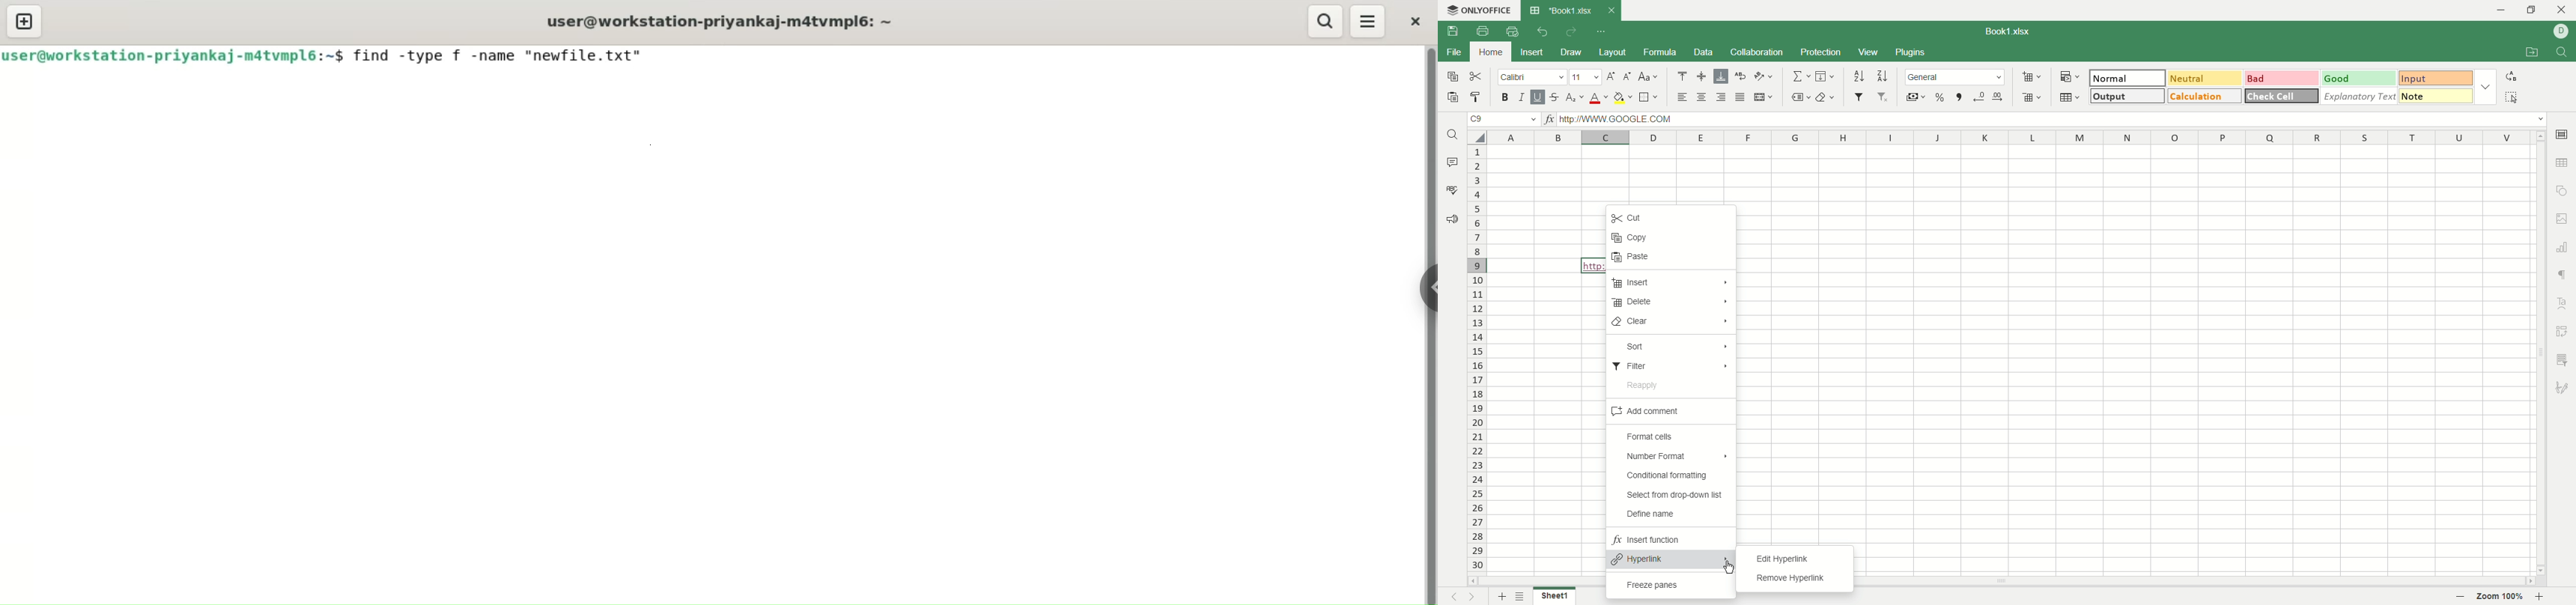  Describe the element at coordinates (2542, 597) in the screenshot. I see `zoom out` at that location.